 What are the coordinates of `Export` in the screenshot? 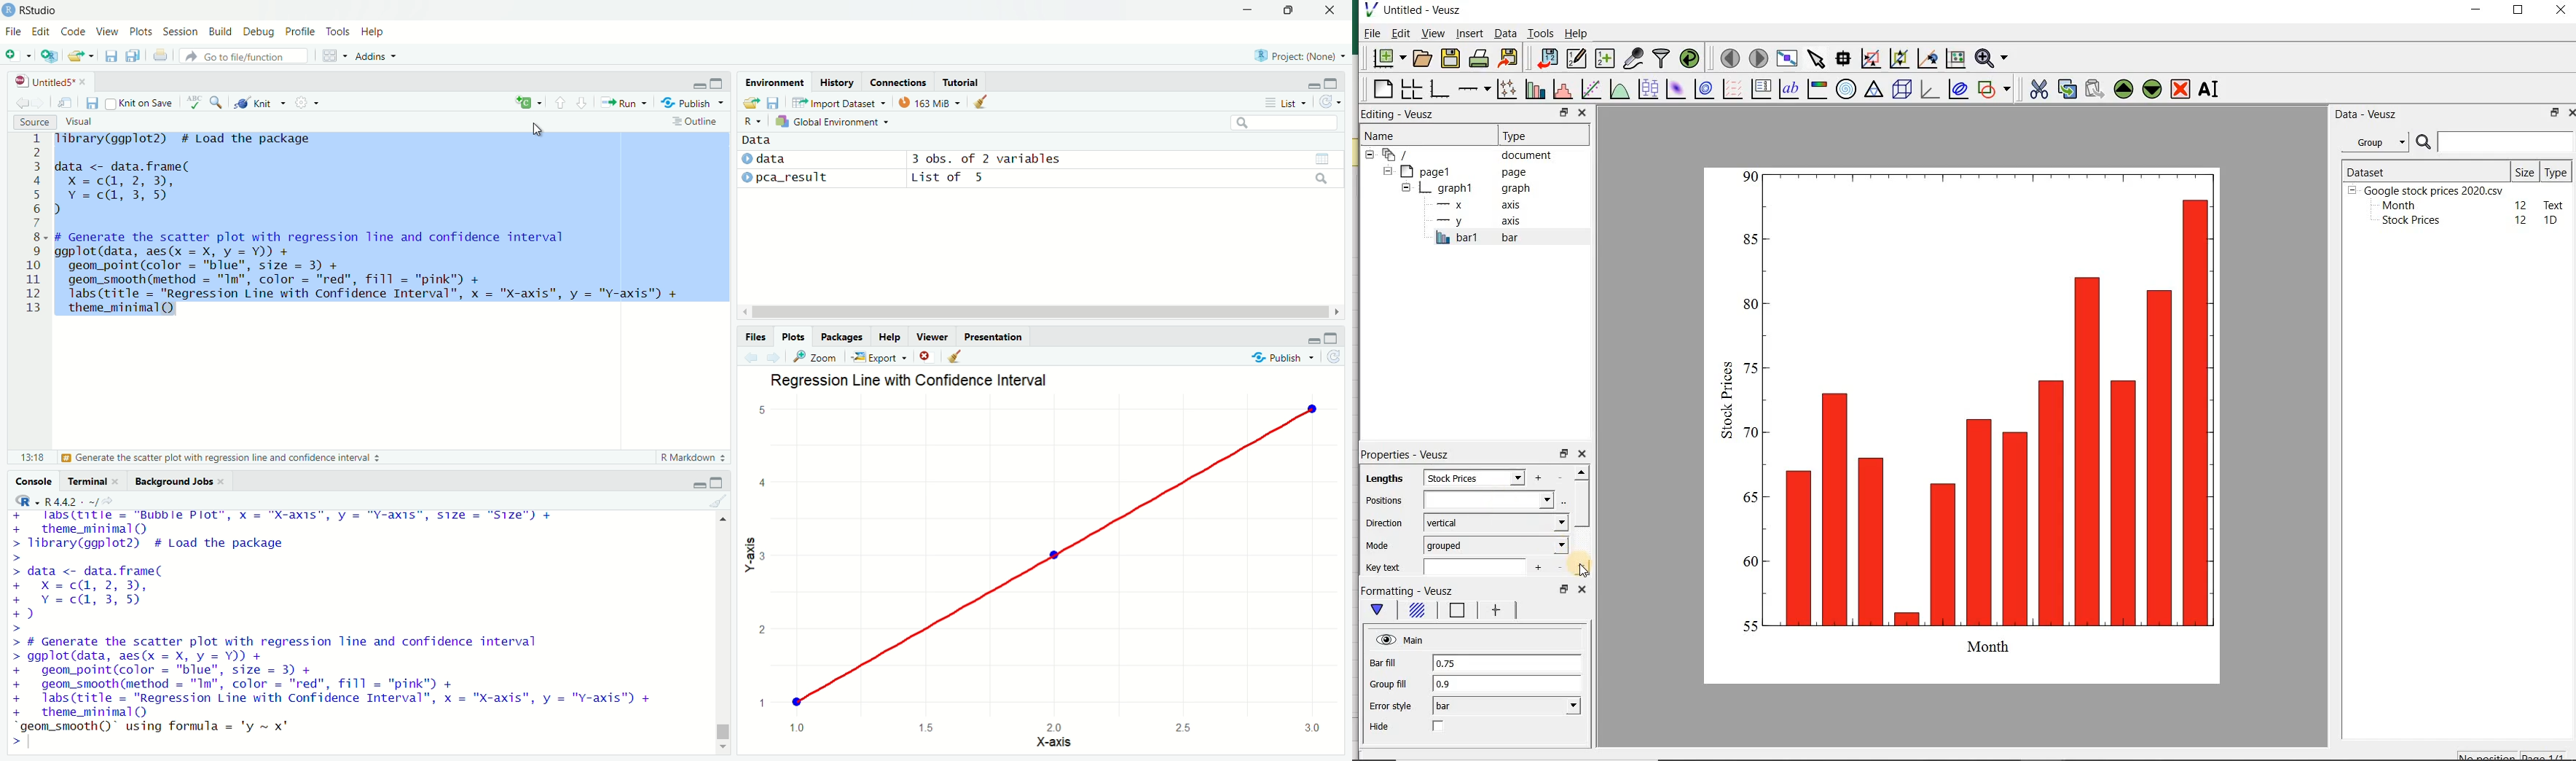 It's located at (880, 357).